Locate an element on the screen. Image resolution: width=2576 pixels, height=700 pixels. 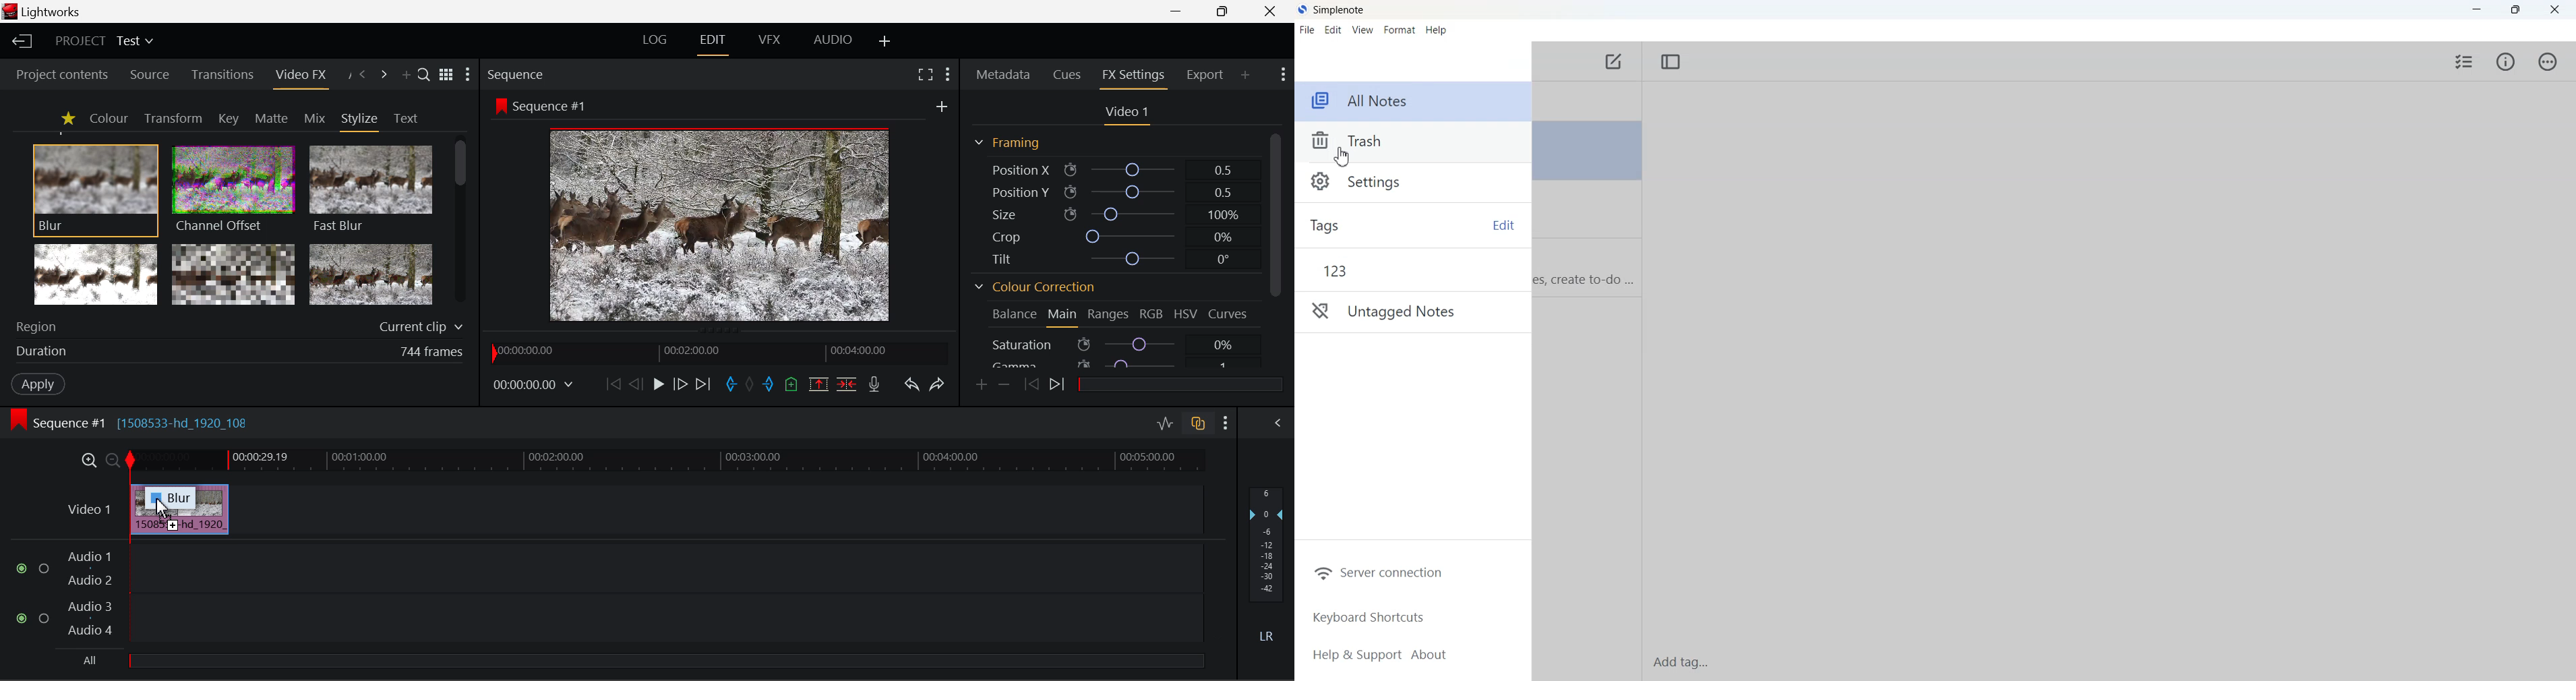
HSV is located at coordinates (1186, 315).